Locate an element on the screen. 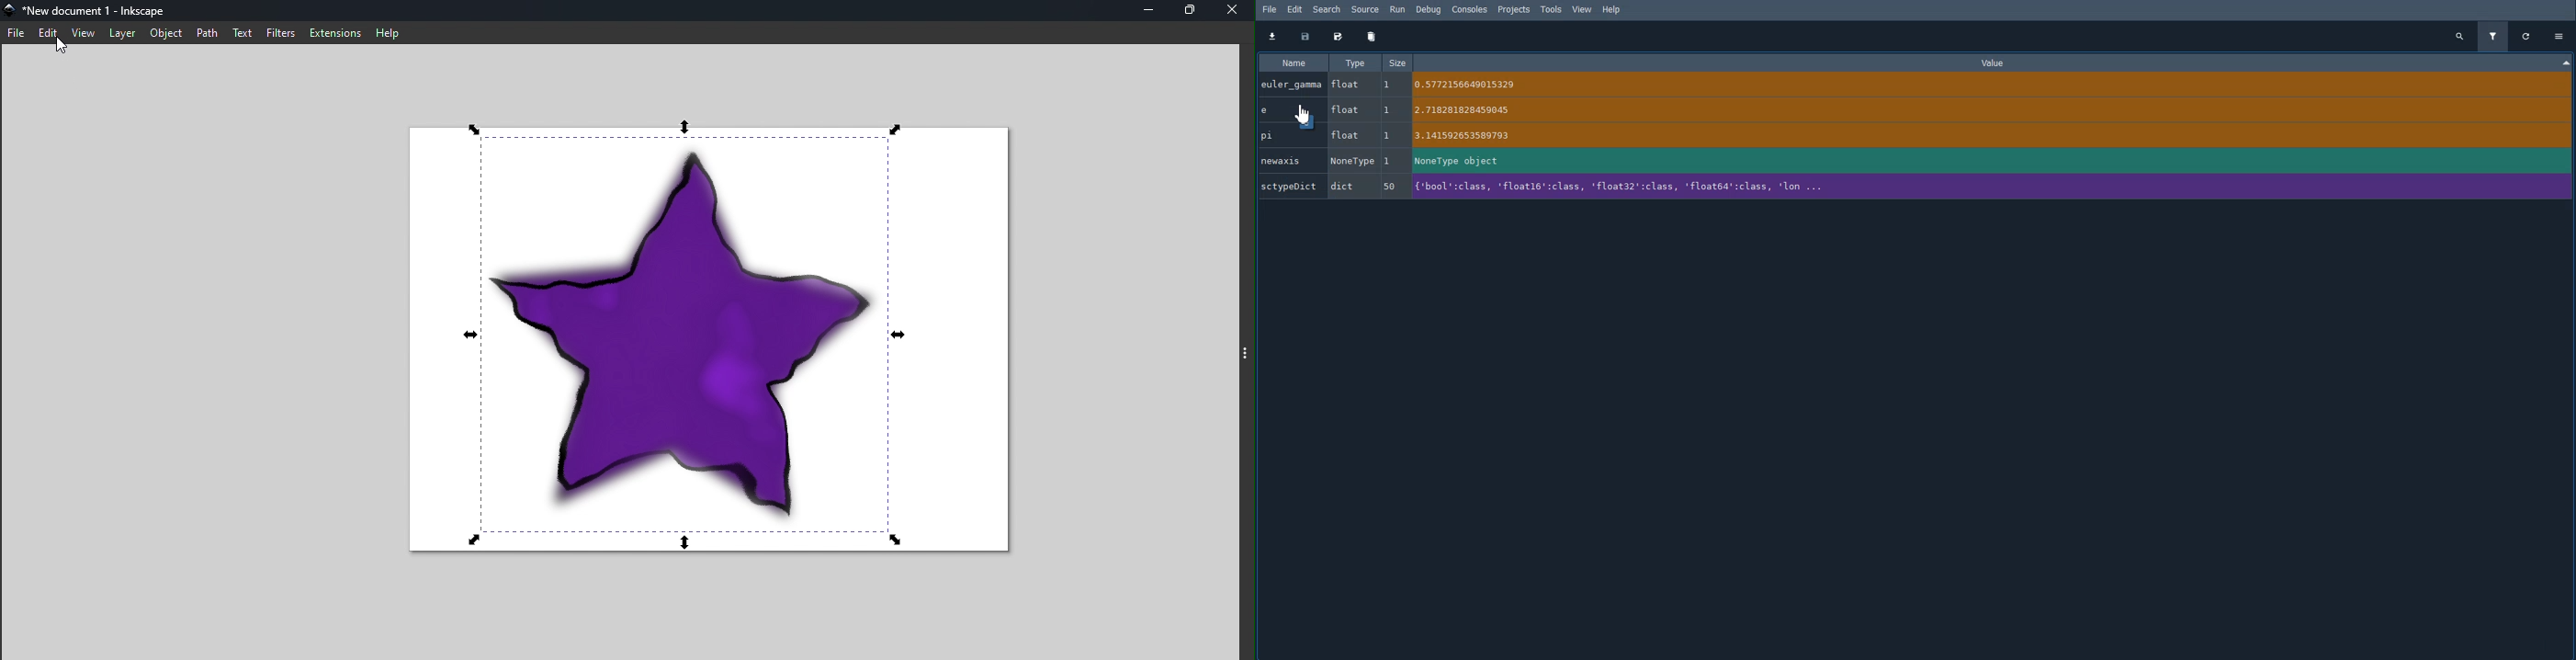 The height and width of the screenshot is (672, 2576). Maximize is located at coordinates (1189, 11).